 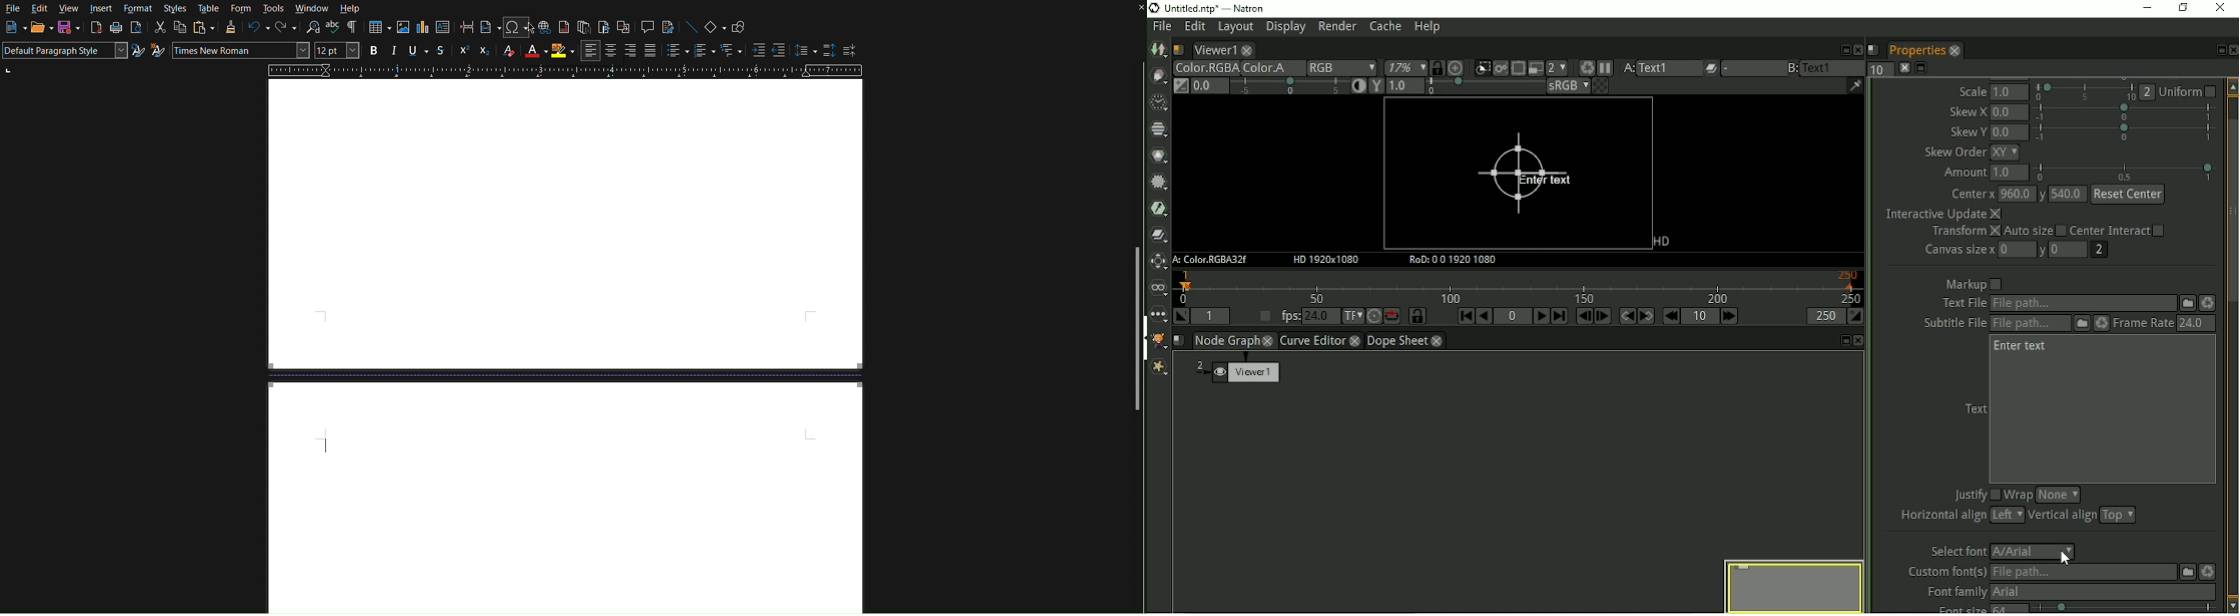 I want to click on A: Color, so click(x=1212, y=260).